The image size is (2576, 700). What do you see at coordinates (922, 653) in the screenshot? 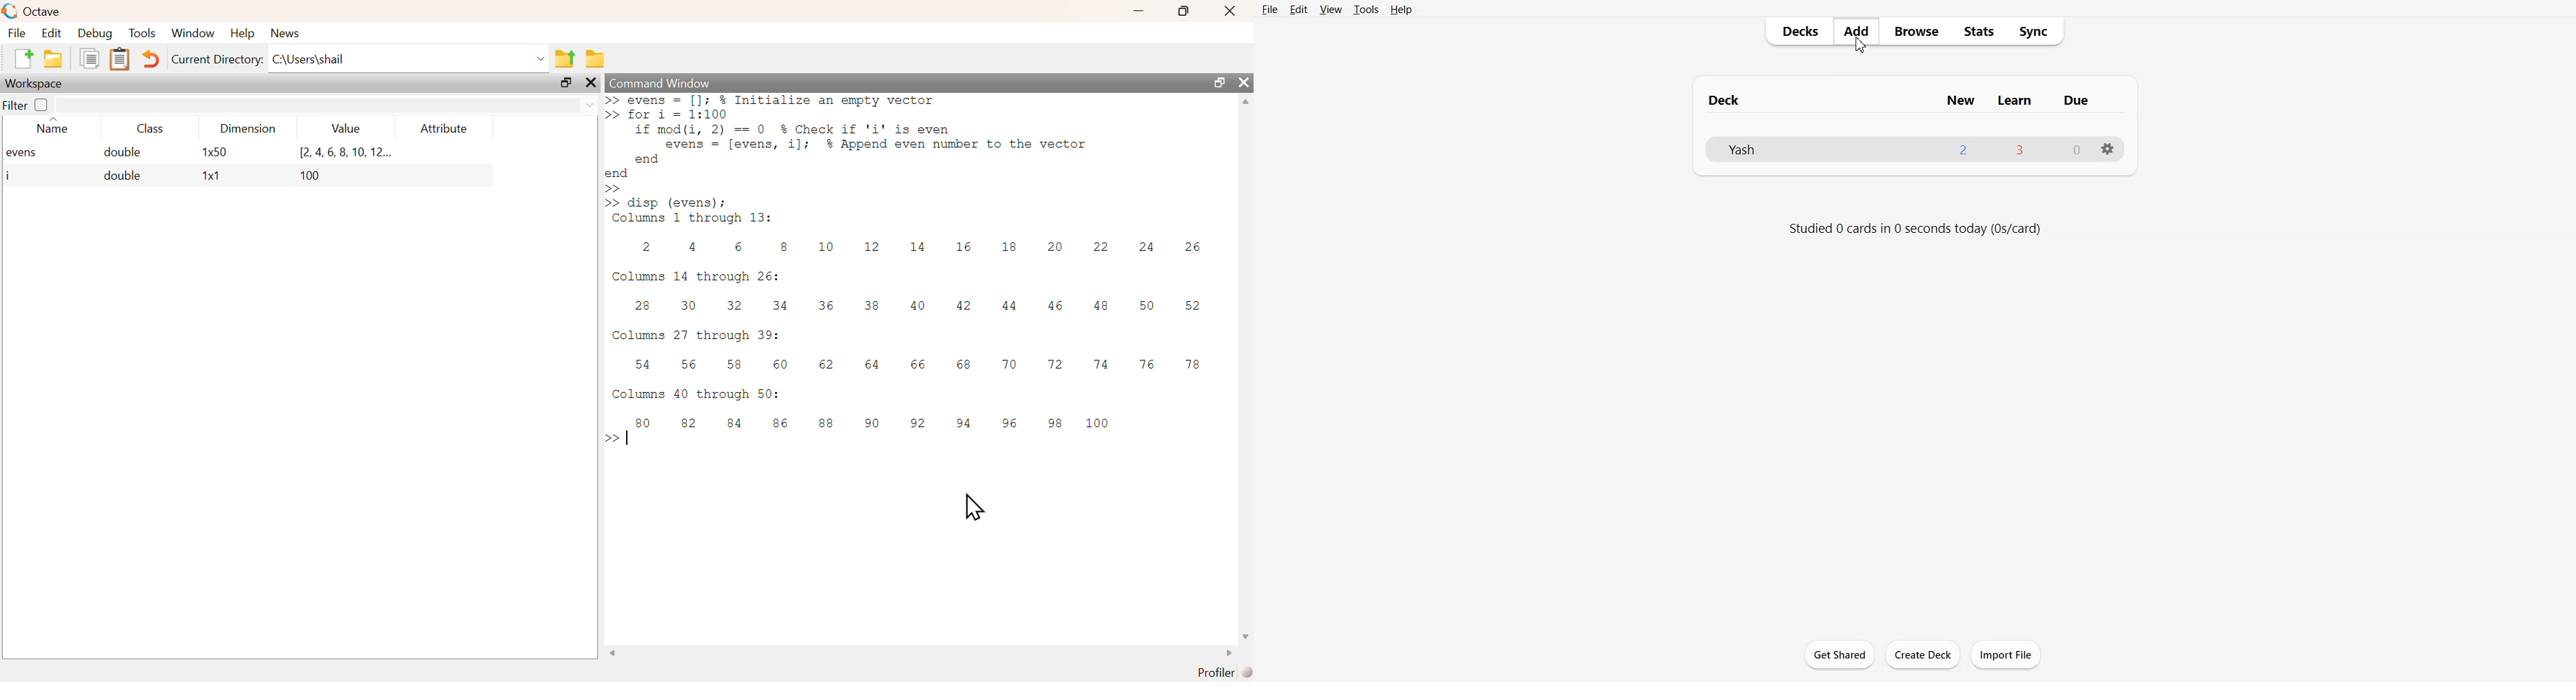
I see `scrollbar` at bounding box center [922, 653].